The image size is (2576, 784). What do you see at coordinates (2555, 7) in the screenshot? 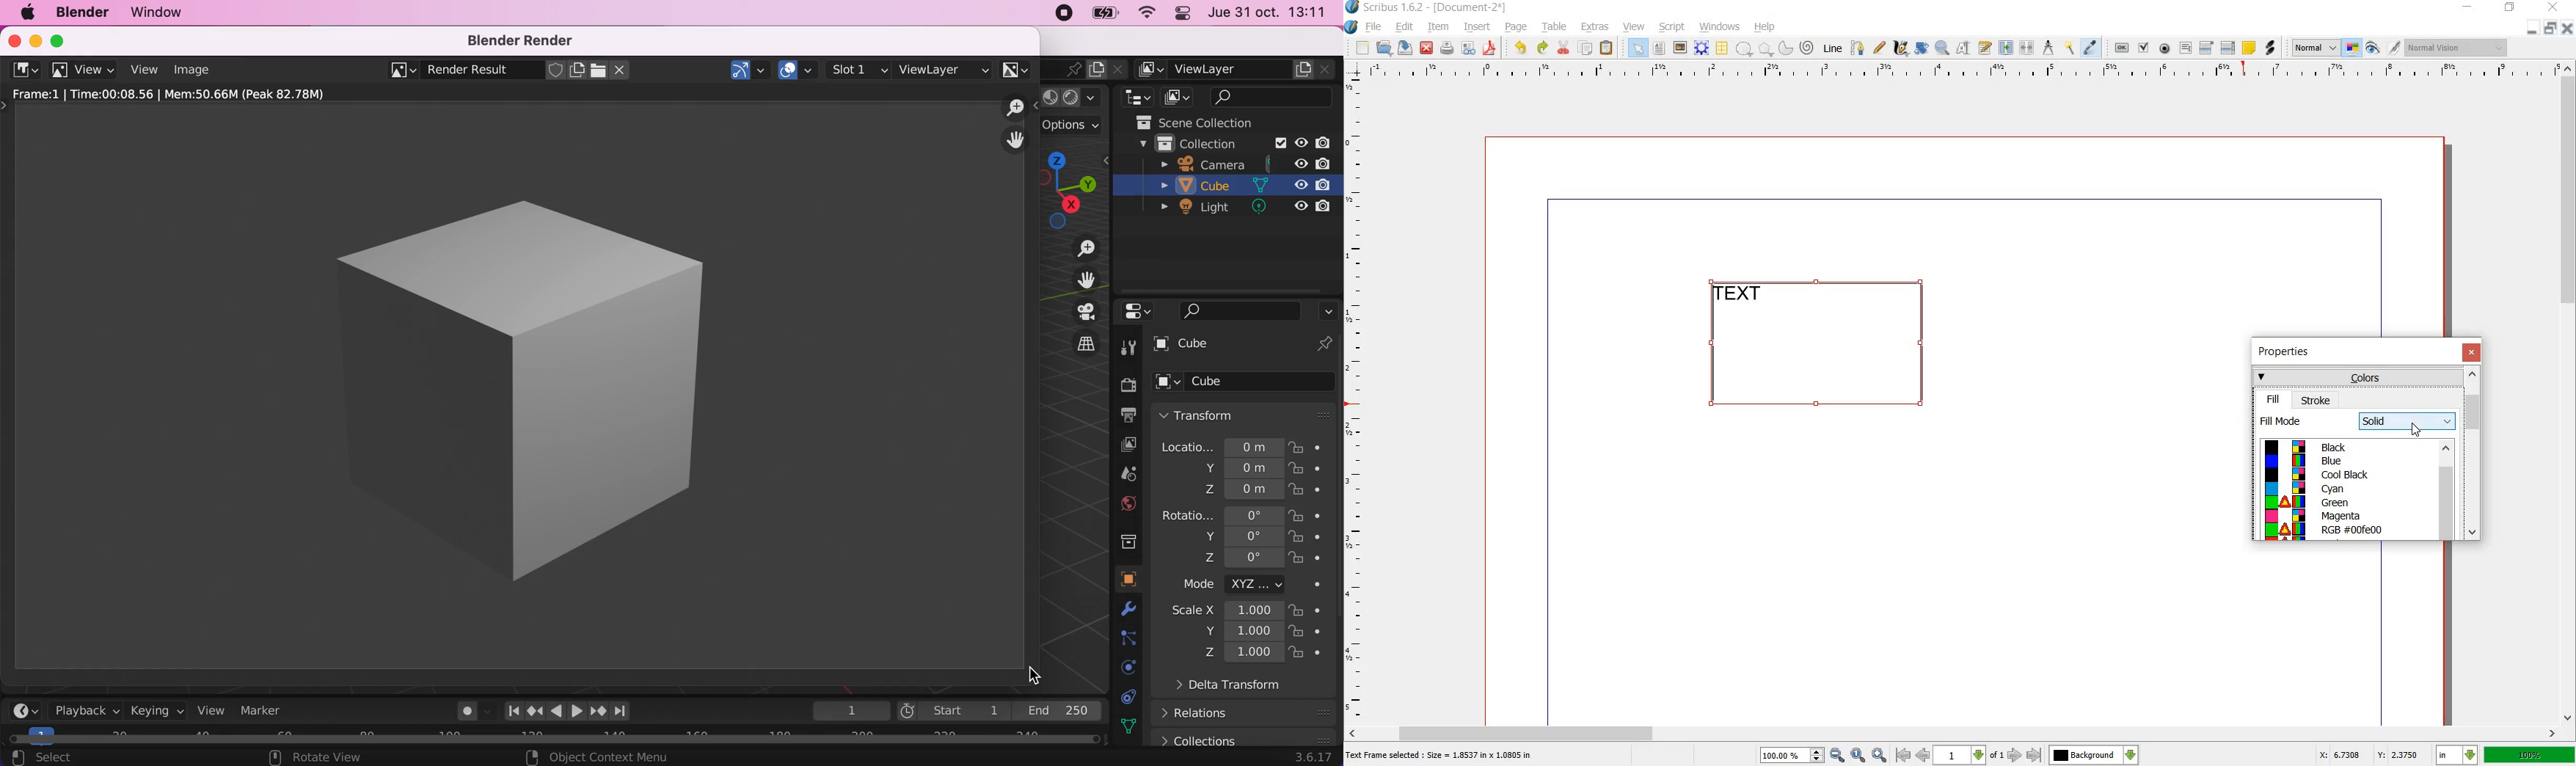
I see `close` at bounding box center [2555, 7].